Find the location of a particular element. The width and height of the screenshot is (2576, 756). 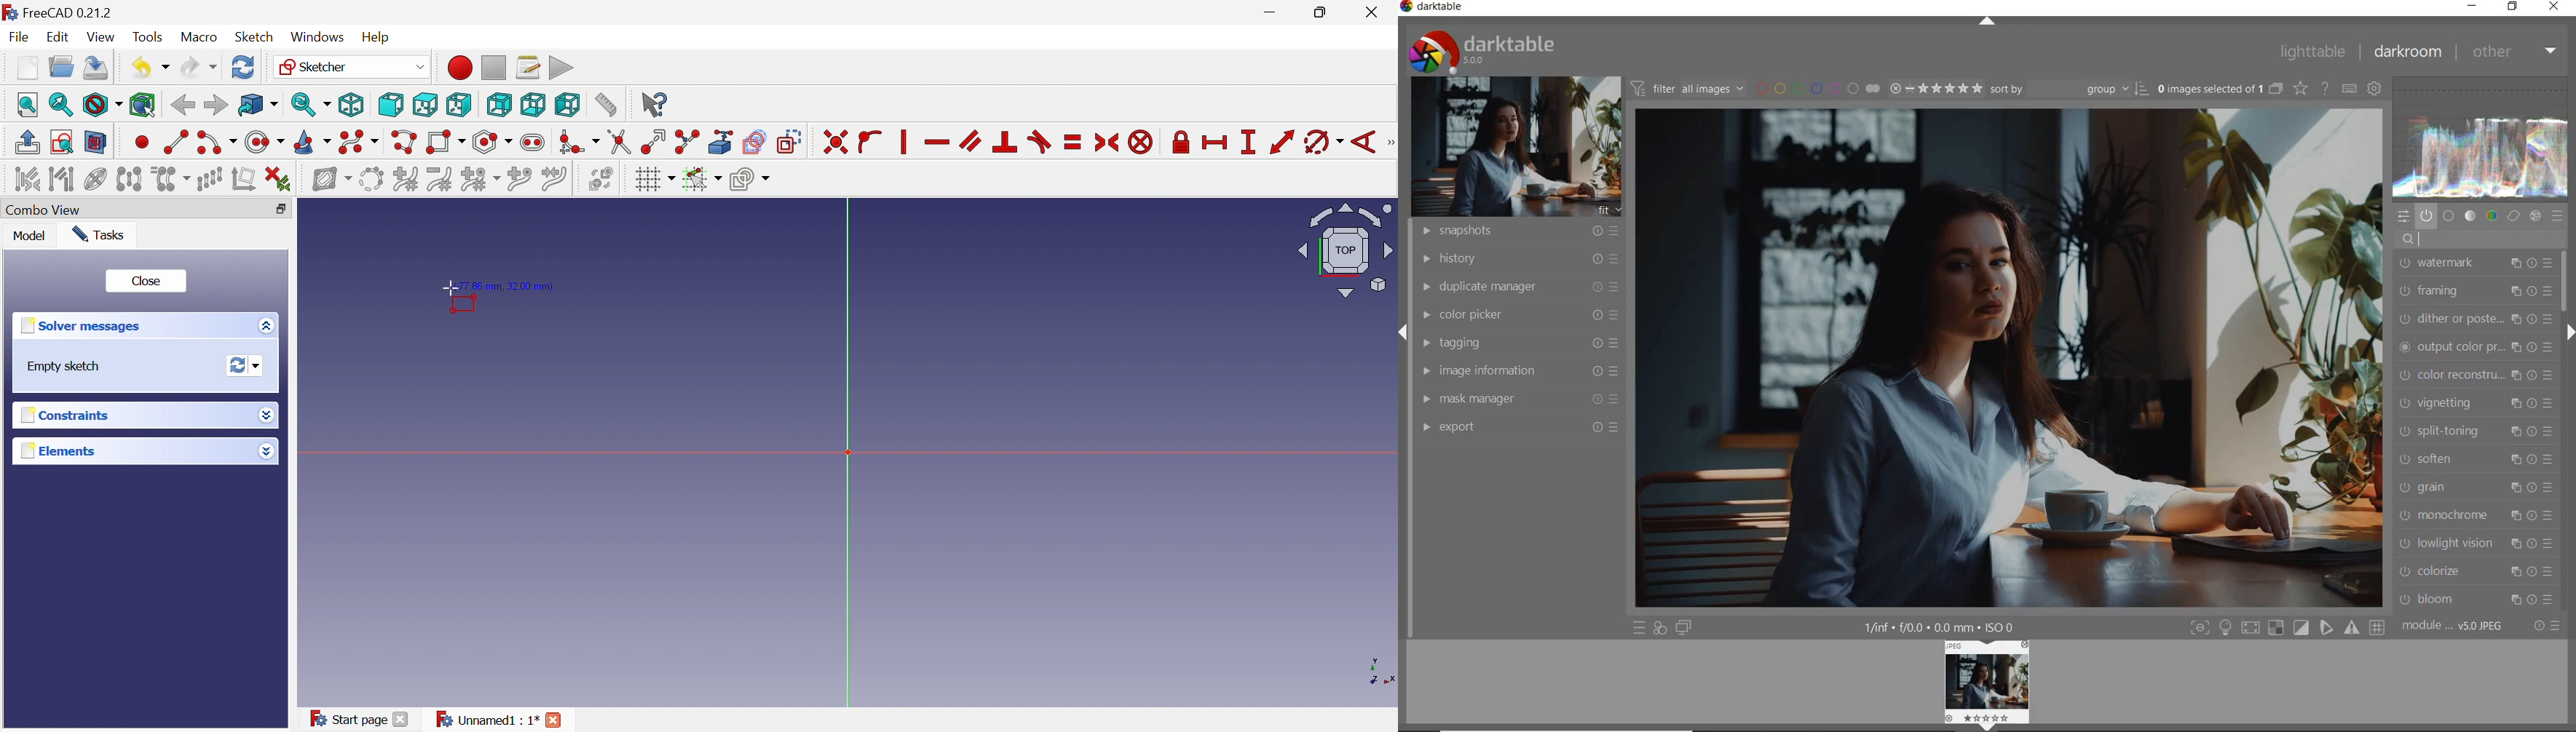

Split edge is located at coordinates (688, 142).